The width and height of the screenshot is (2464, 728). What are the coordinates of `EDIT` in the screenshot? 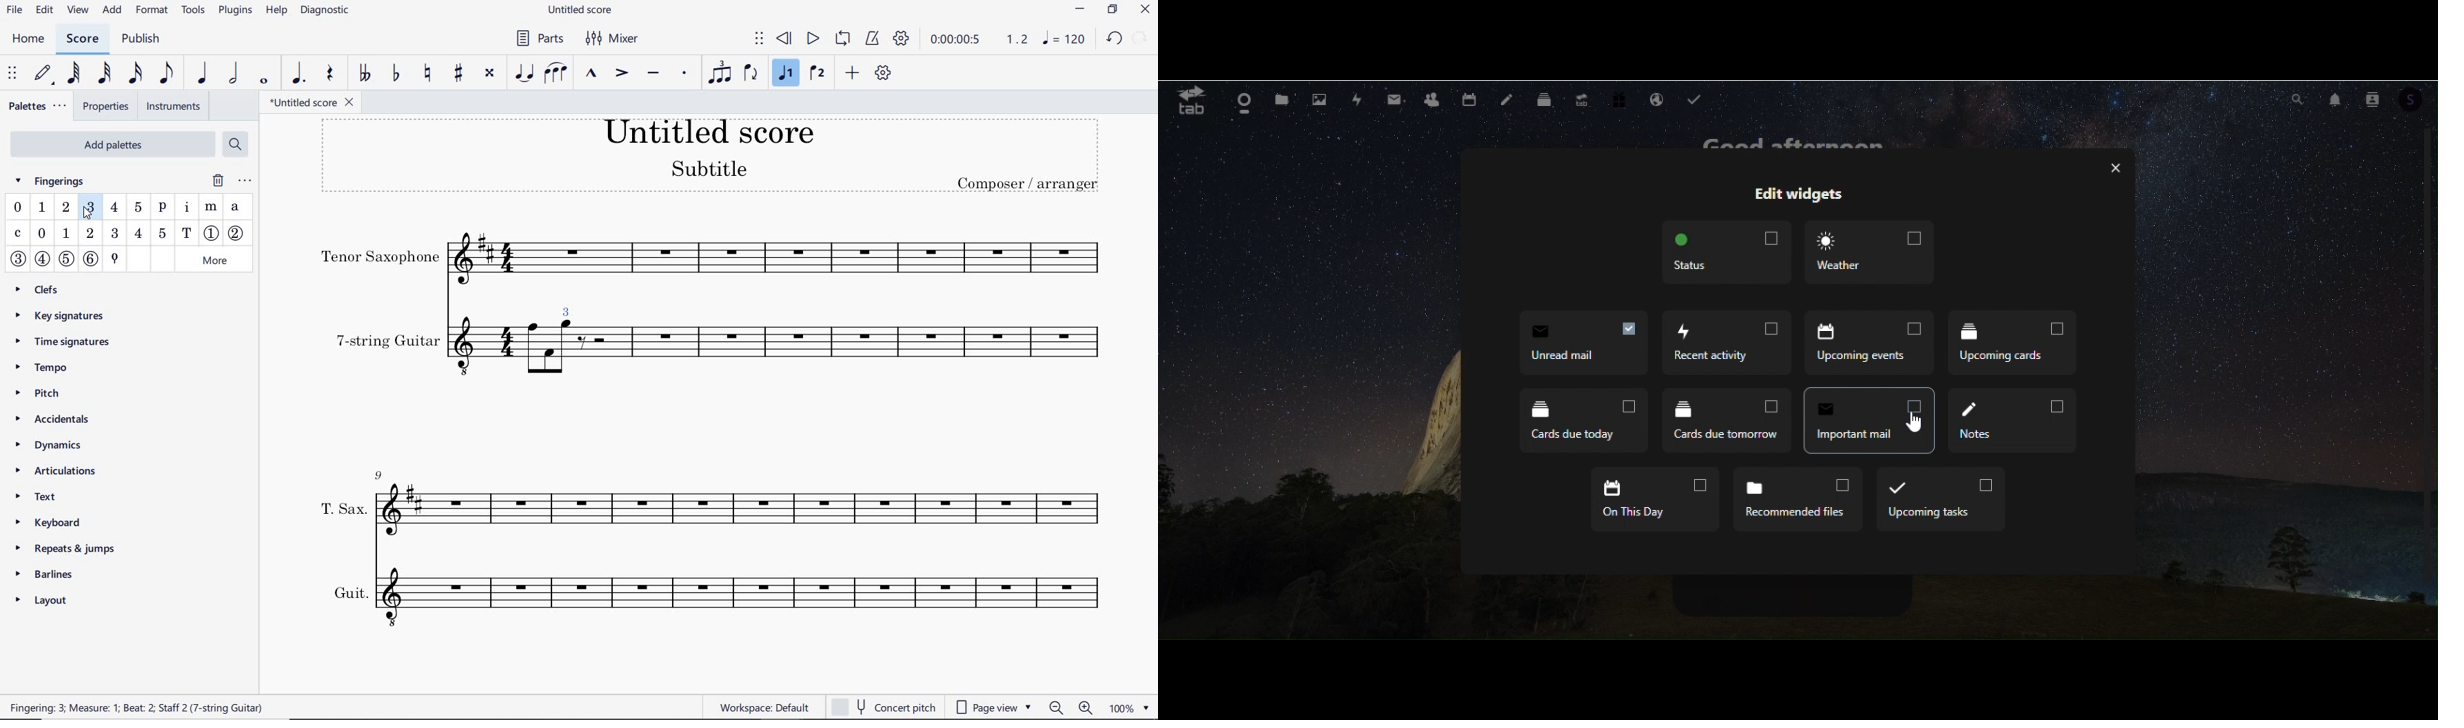 It's located at (43, 11).